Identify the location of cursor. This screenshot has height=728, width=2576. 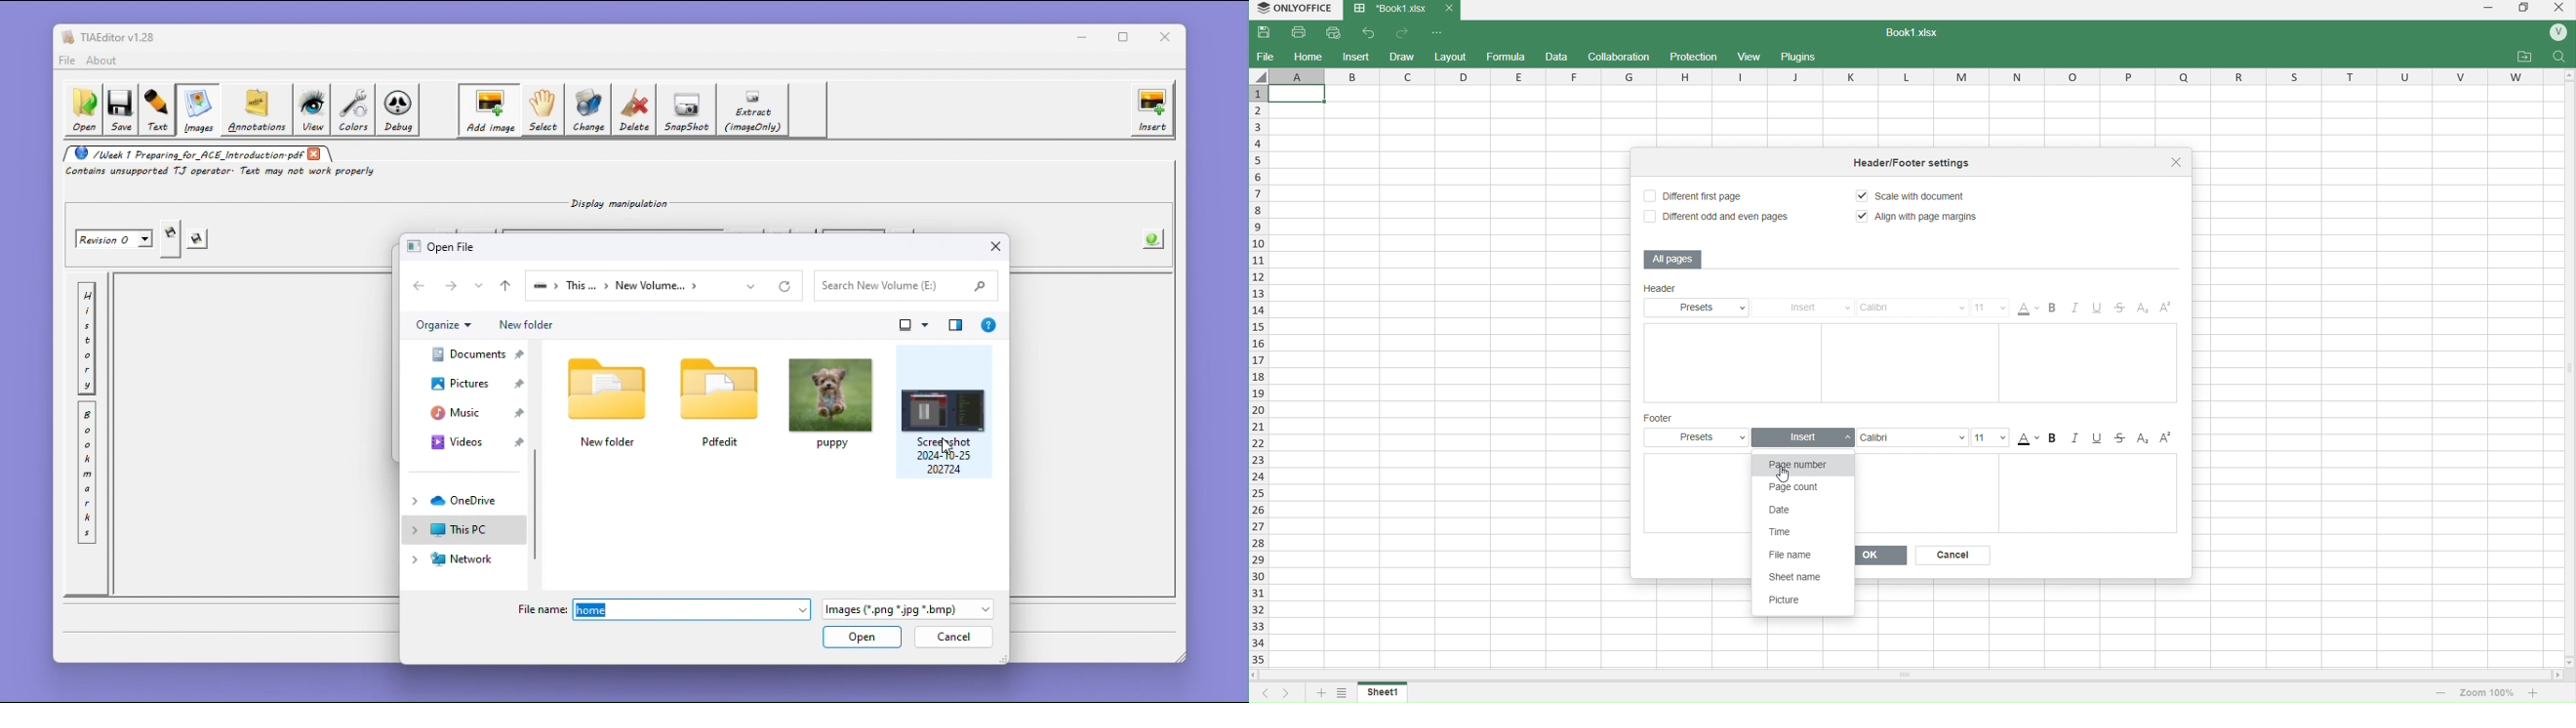
(1785, 476).